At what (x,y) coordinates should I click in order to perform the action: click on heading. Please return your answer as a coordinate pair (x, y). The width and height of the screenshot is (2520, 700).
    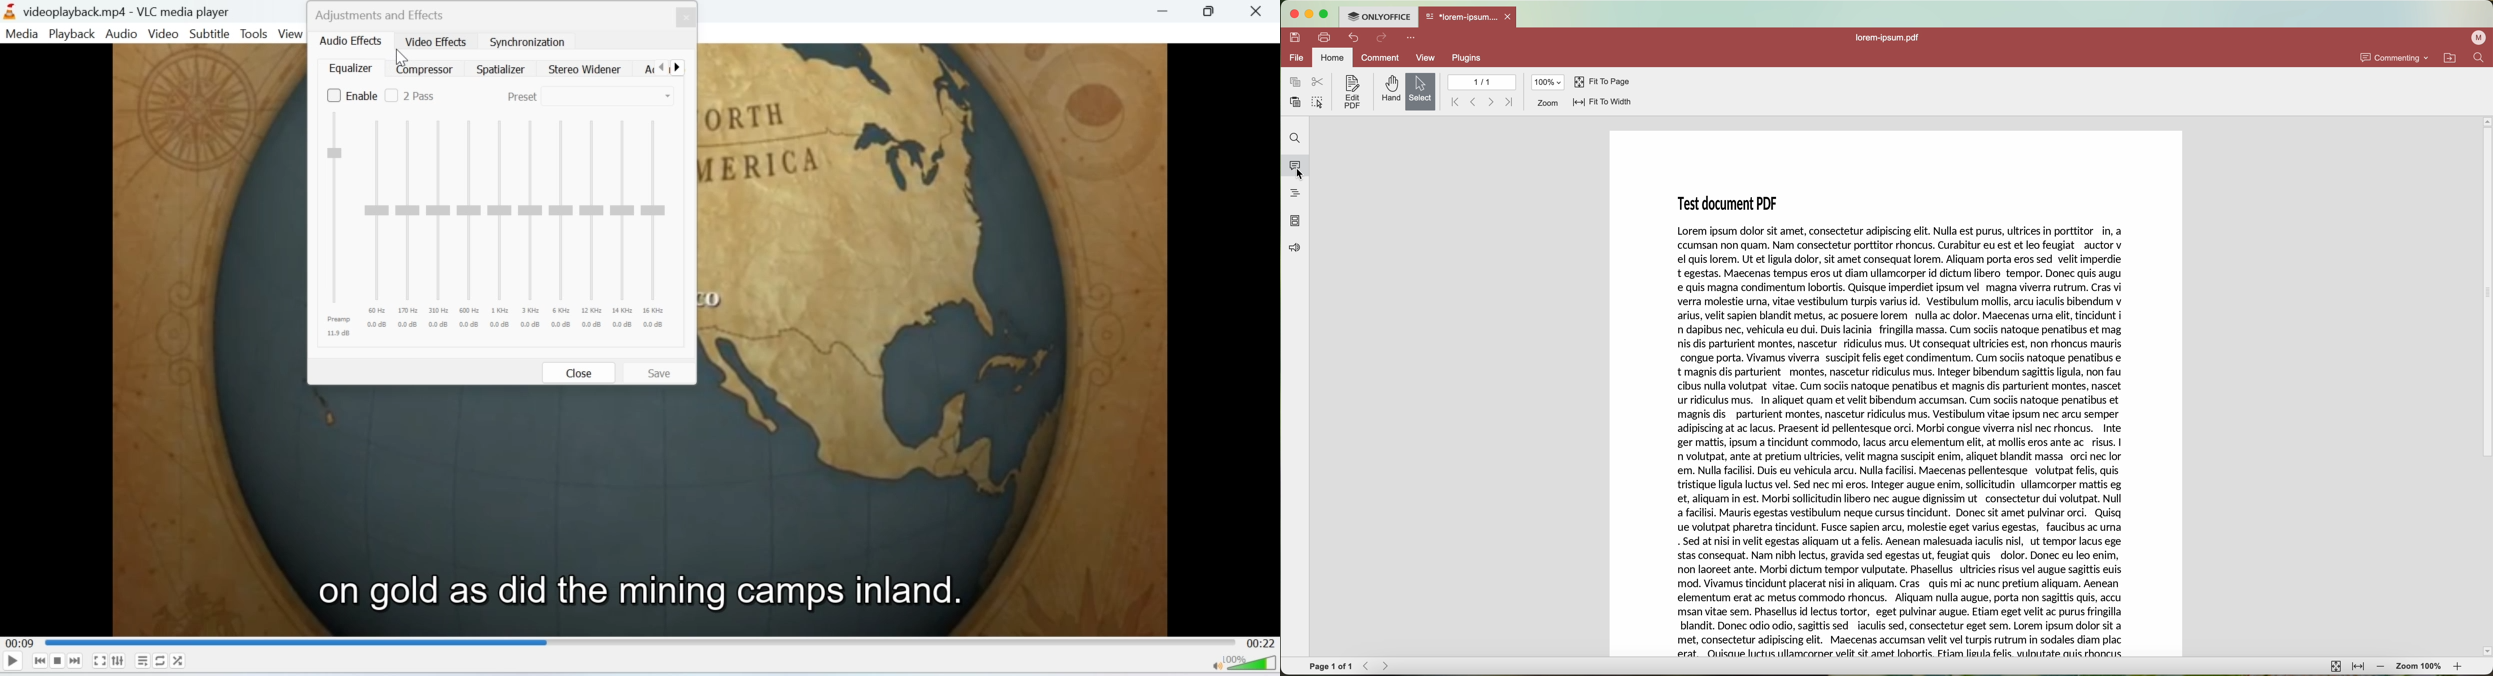
    Looking at the image, I should click on (1296, 193).